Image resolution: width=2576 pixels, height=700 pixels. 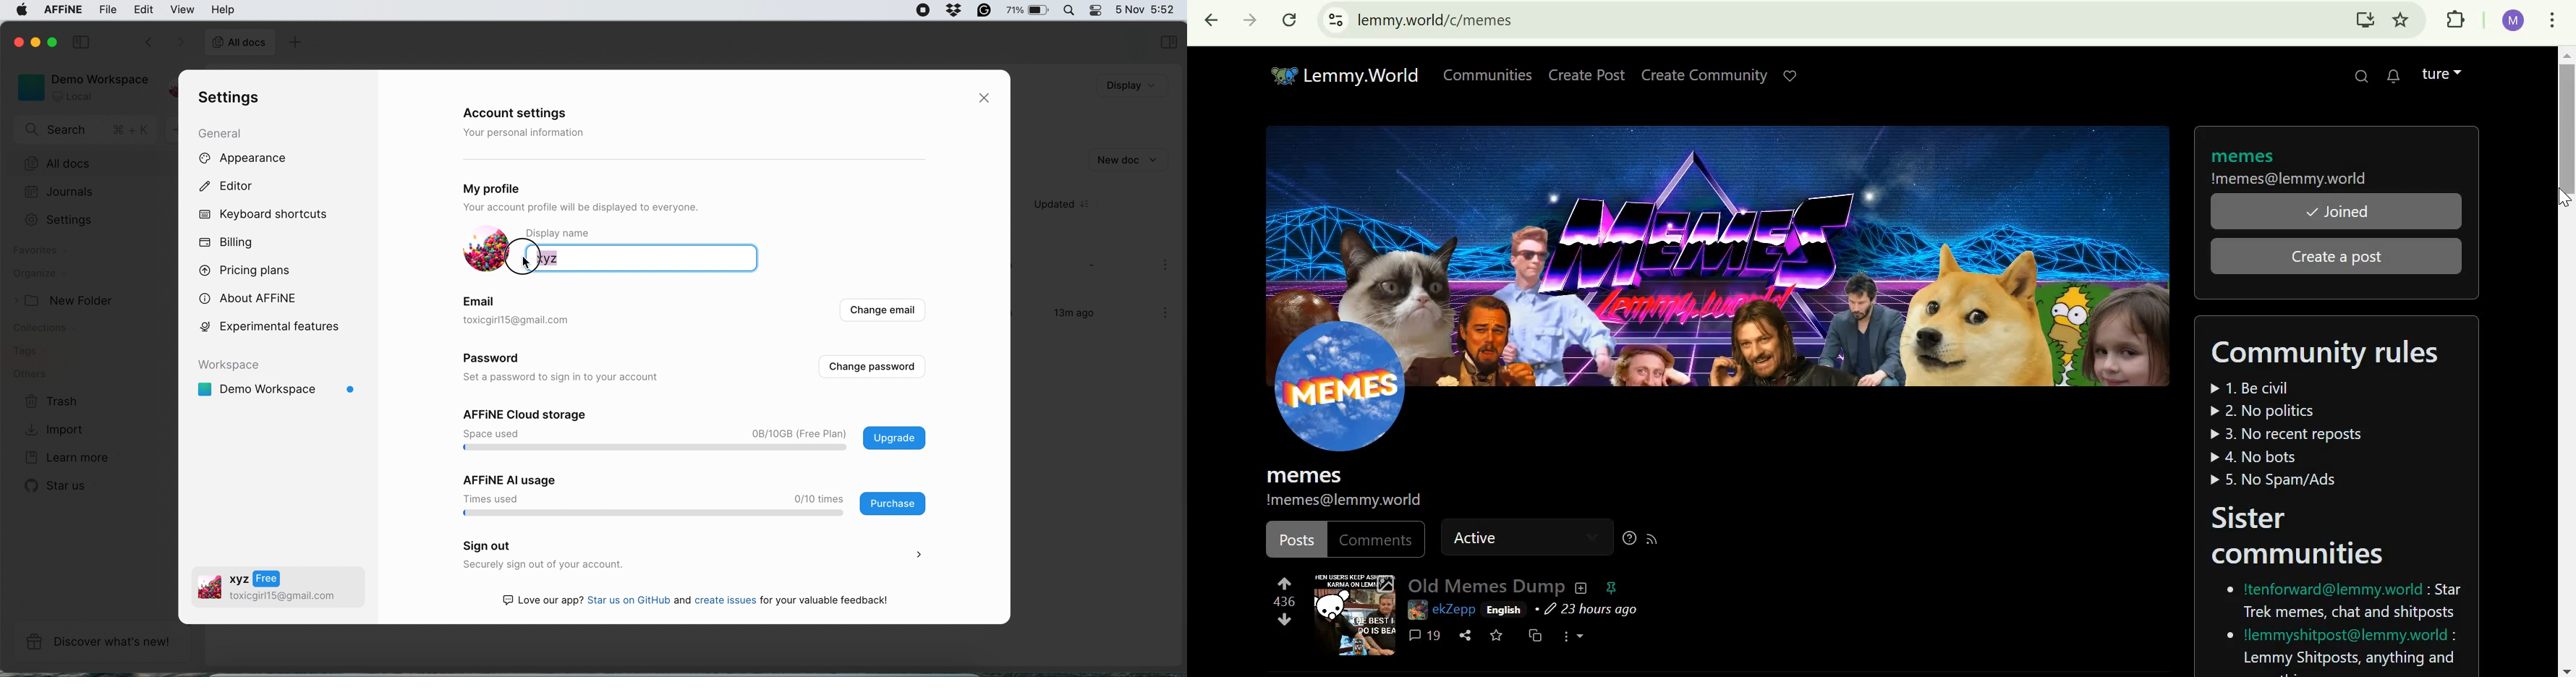 What do you see at coordinates (1789, 75) in the screenshot?
I see `support lemmy` at bounding box center [1789, 75].